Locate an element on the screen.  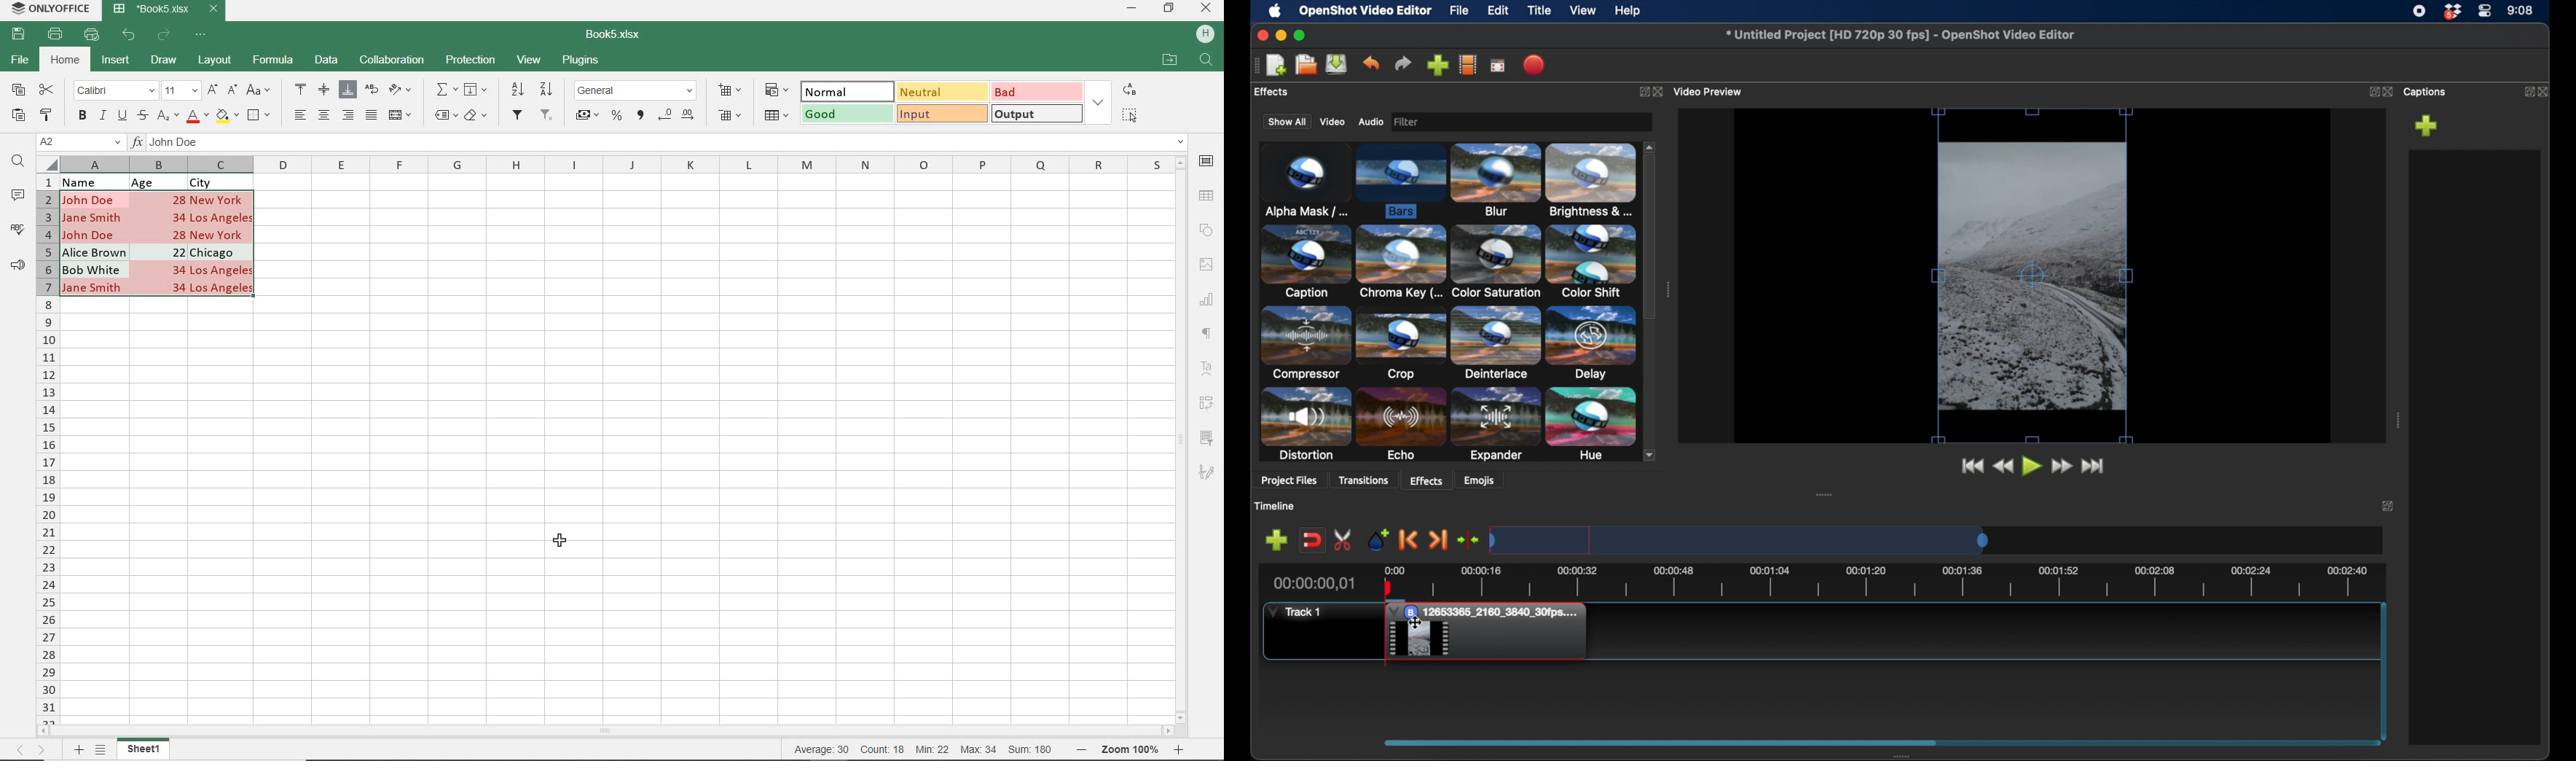
sheet 1 is located at coordinates (144, 749).